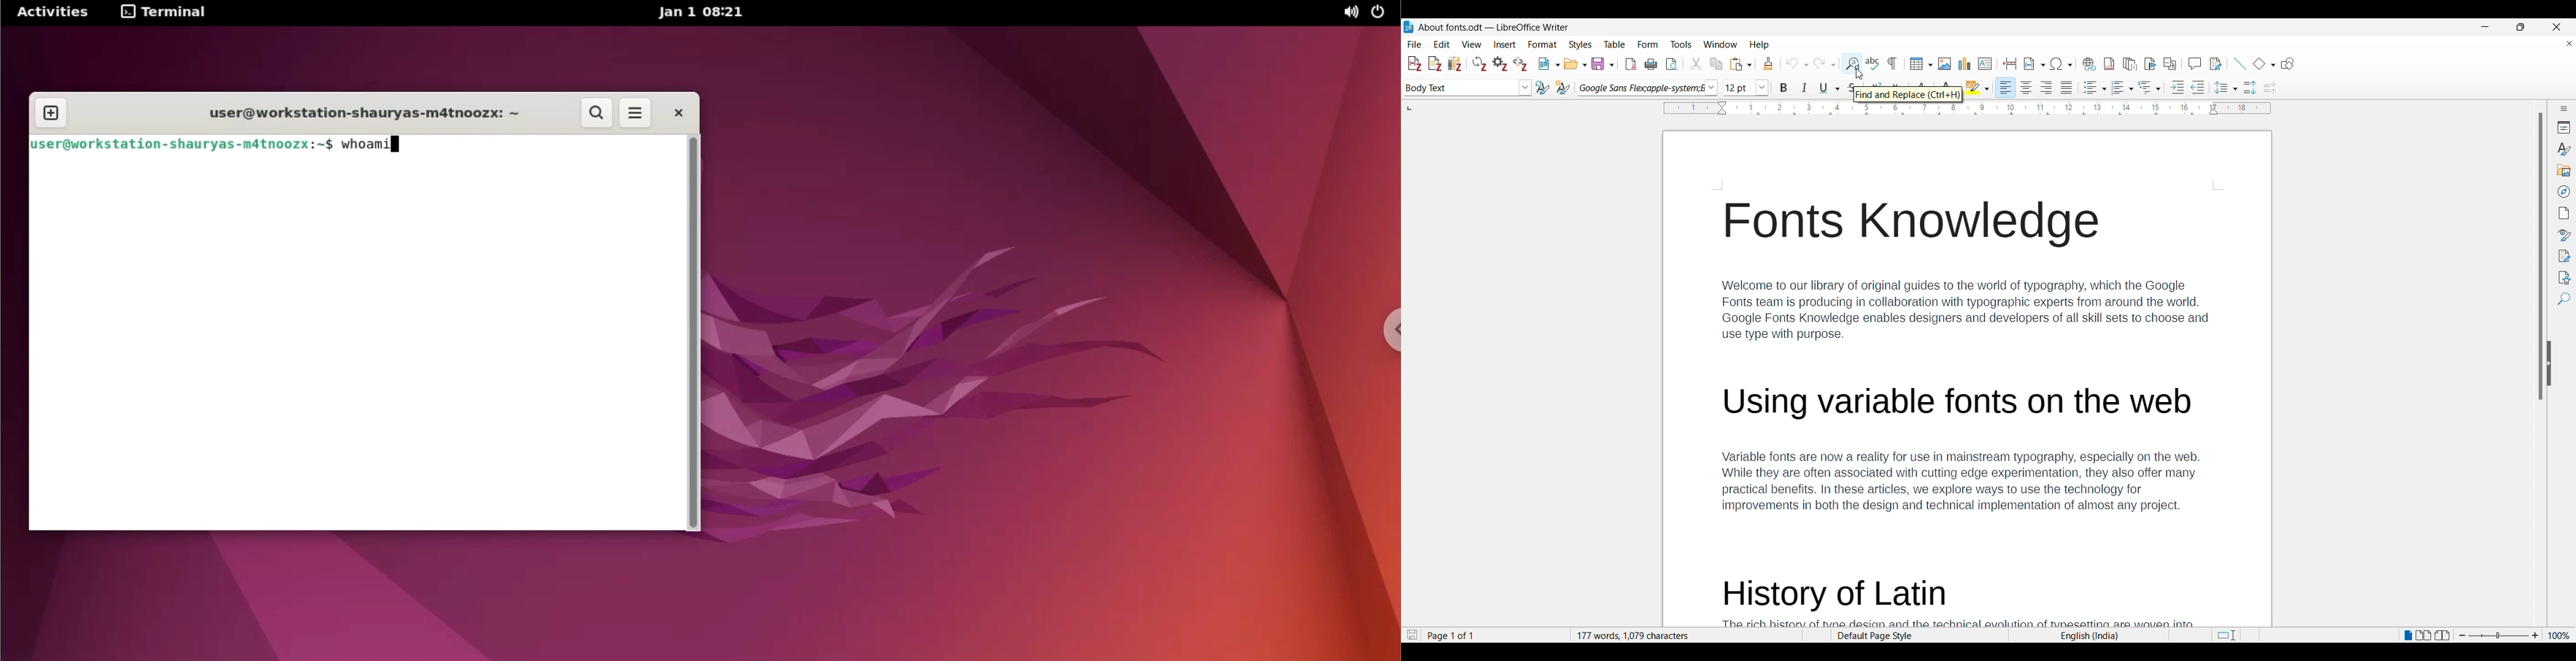 The image size is (2576, 672). I want to click on Description of current selection, so click(1909, 94).